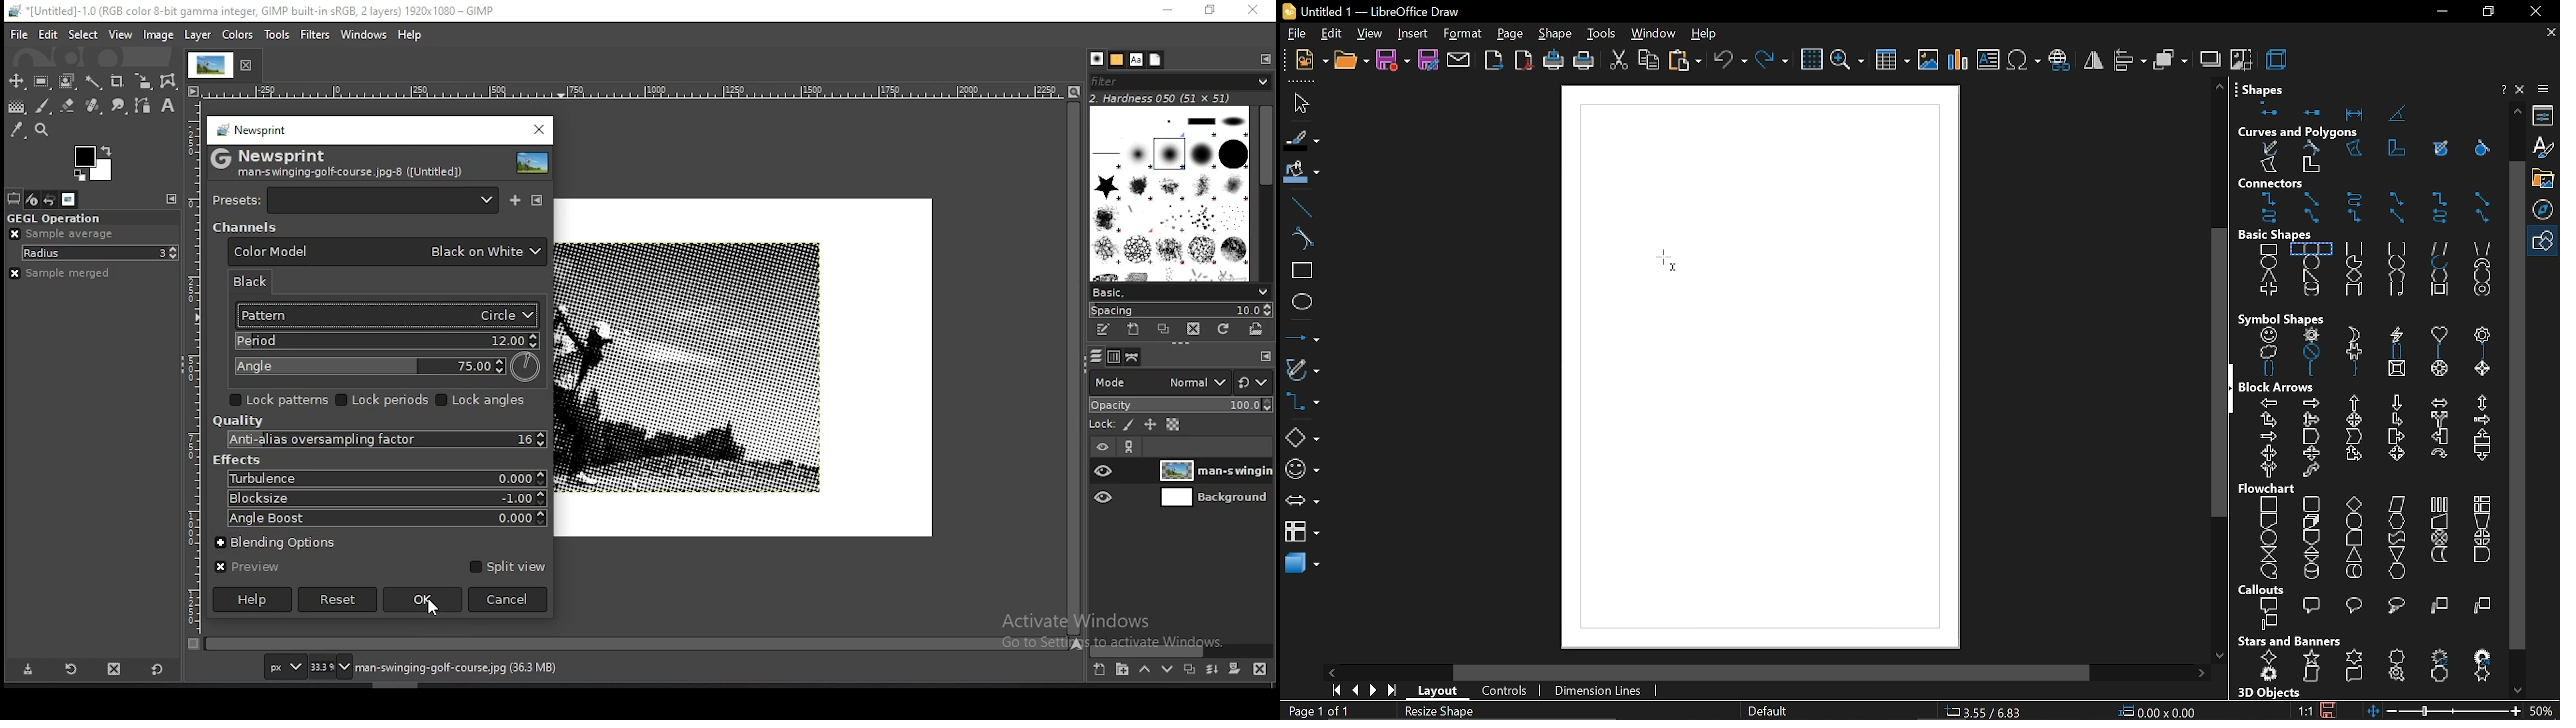  Describe the element at coordinates (32, 199) in the screenshot. I see `device status` at that location.